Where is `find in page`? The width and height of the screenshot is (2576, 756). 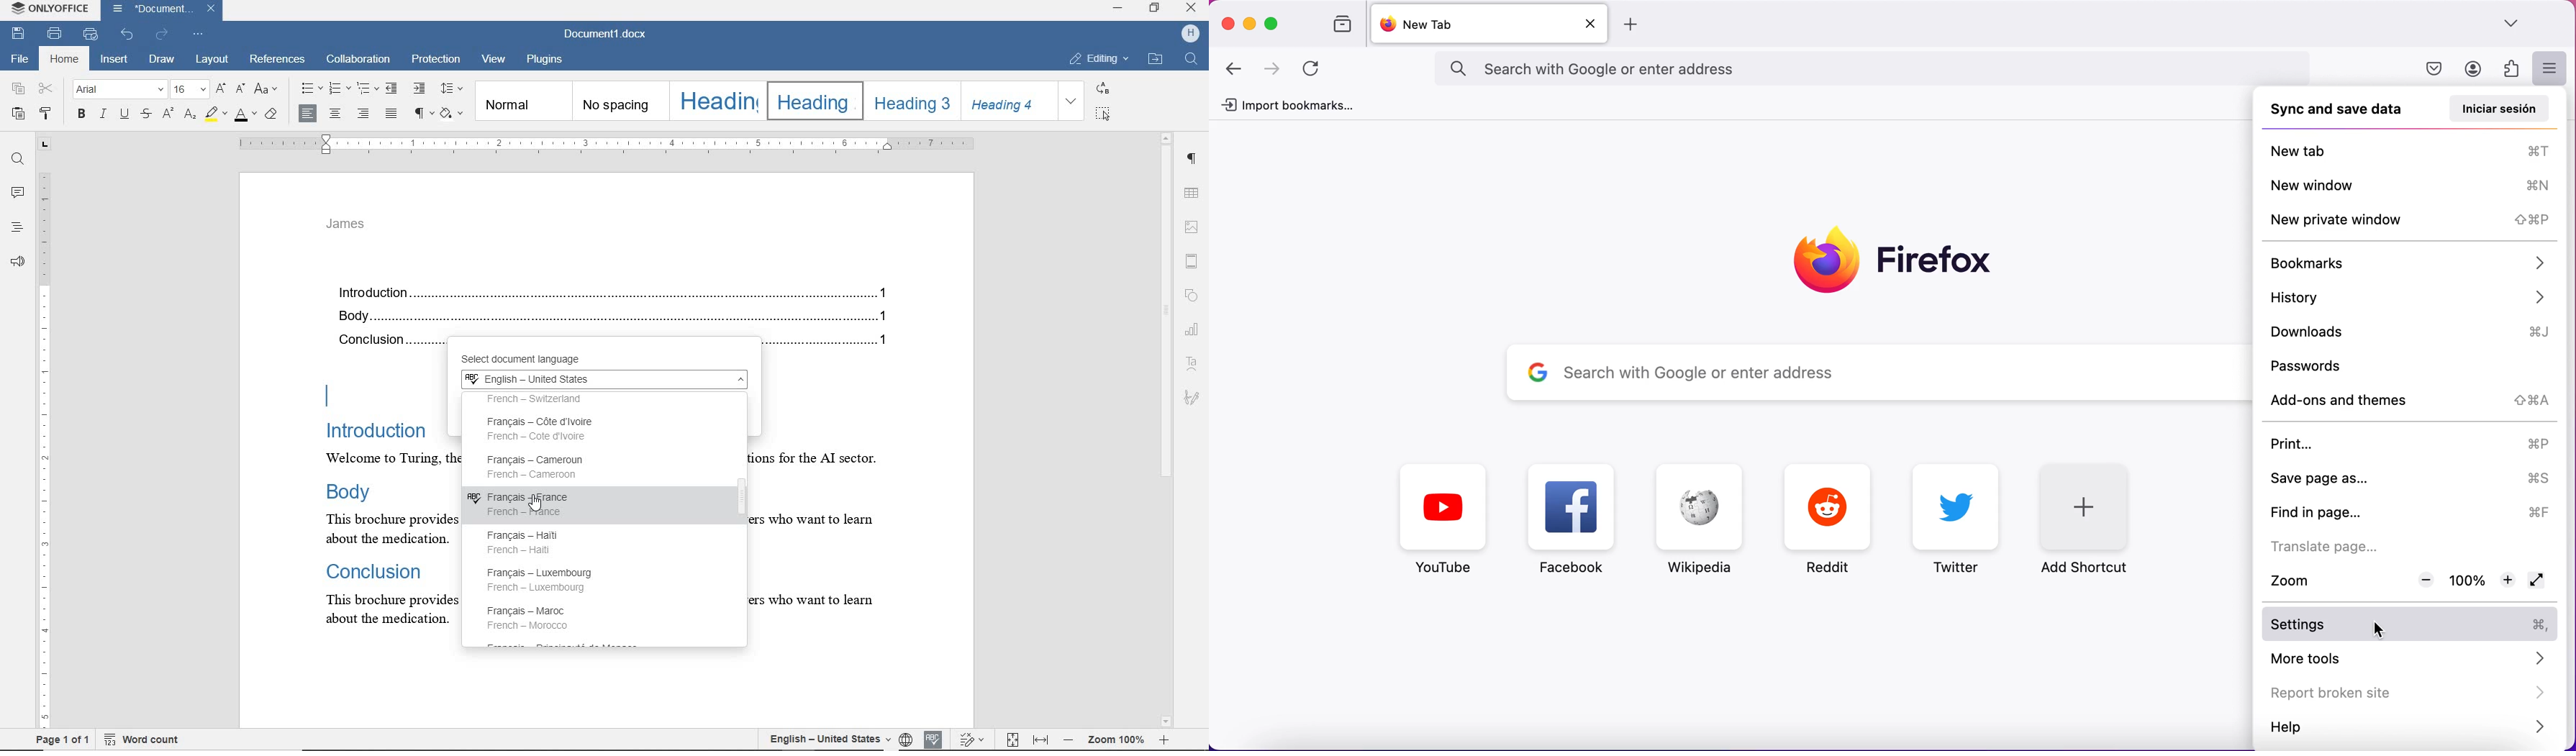 find in page is located at coordinates (2408, 511).